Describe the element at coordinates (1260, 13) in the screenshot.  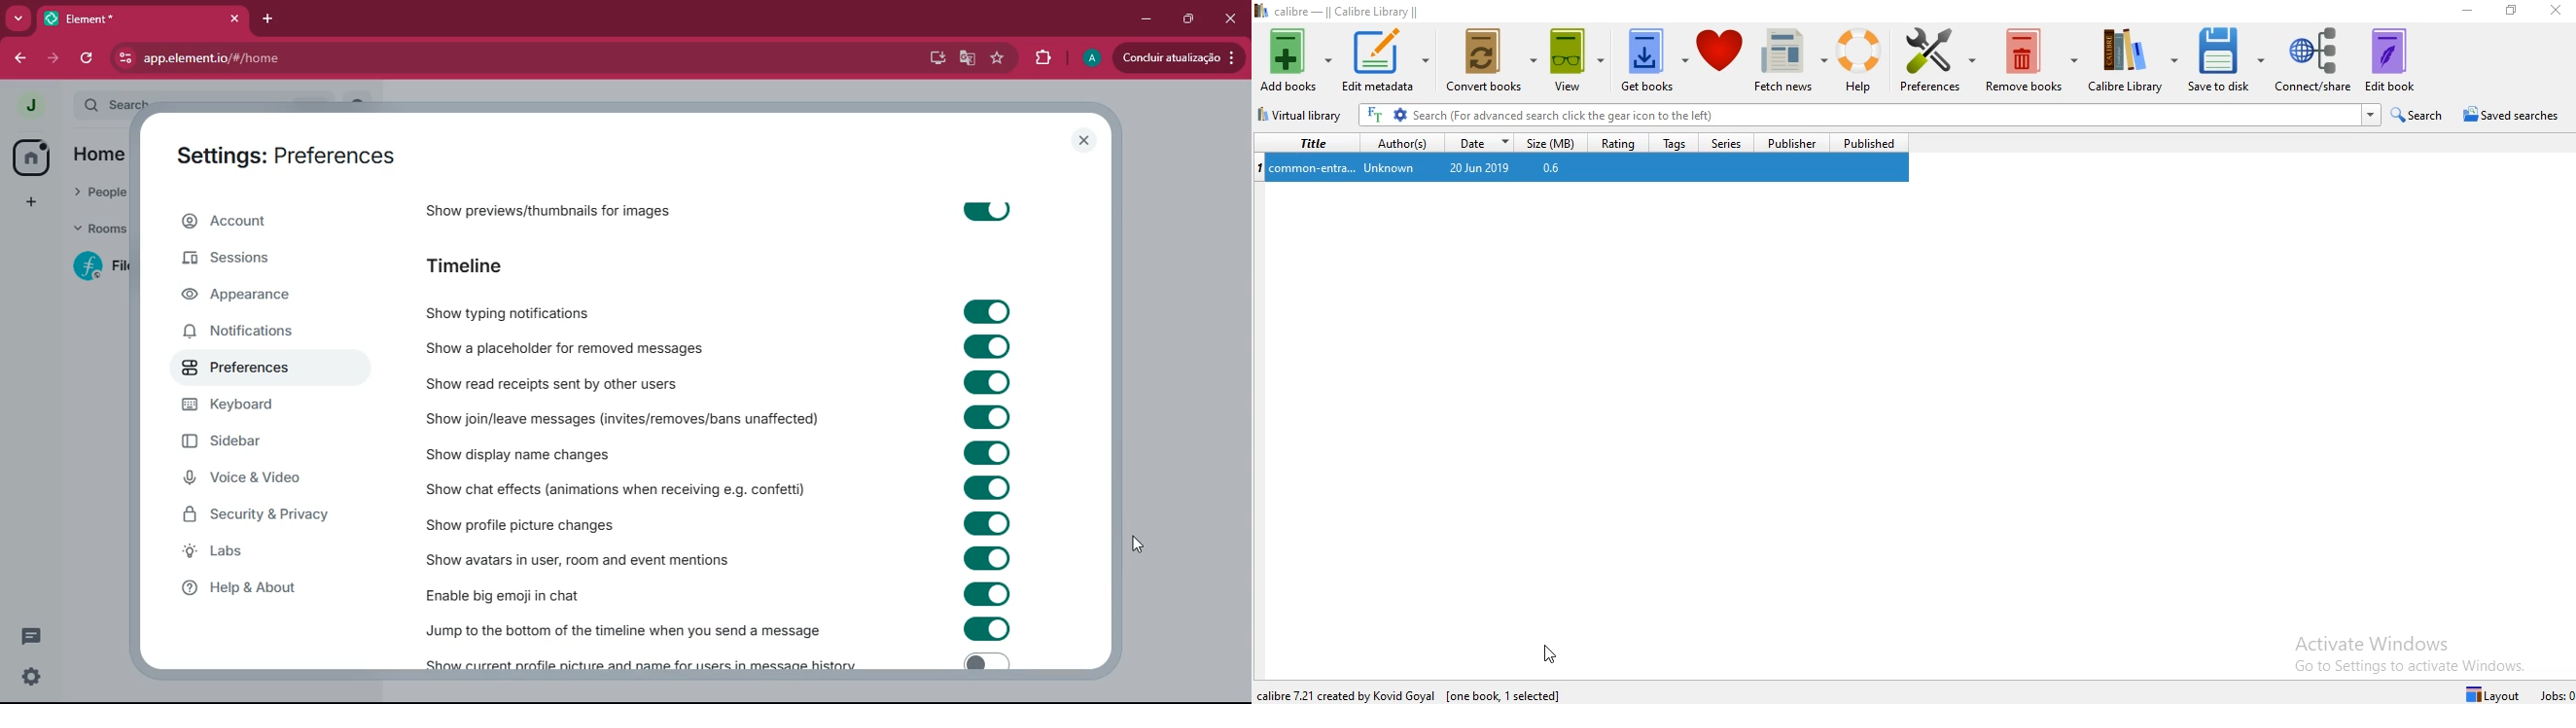
I see `Logo` at that location.